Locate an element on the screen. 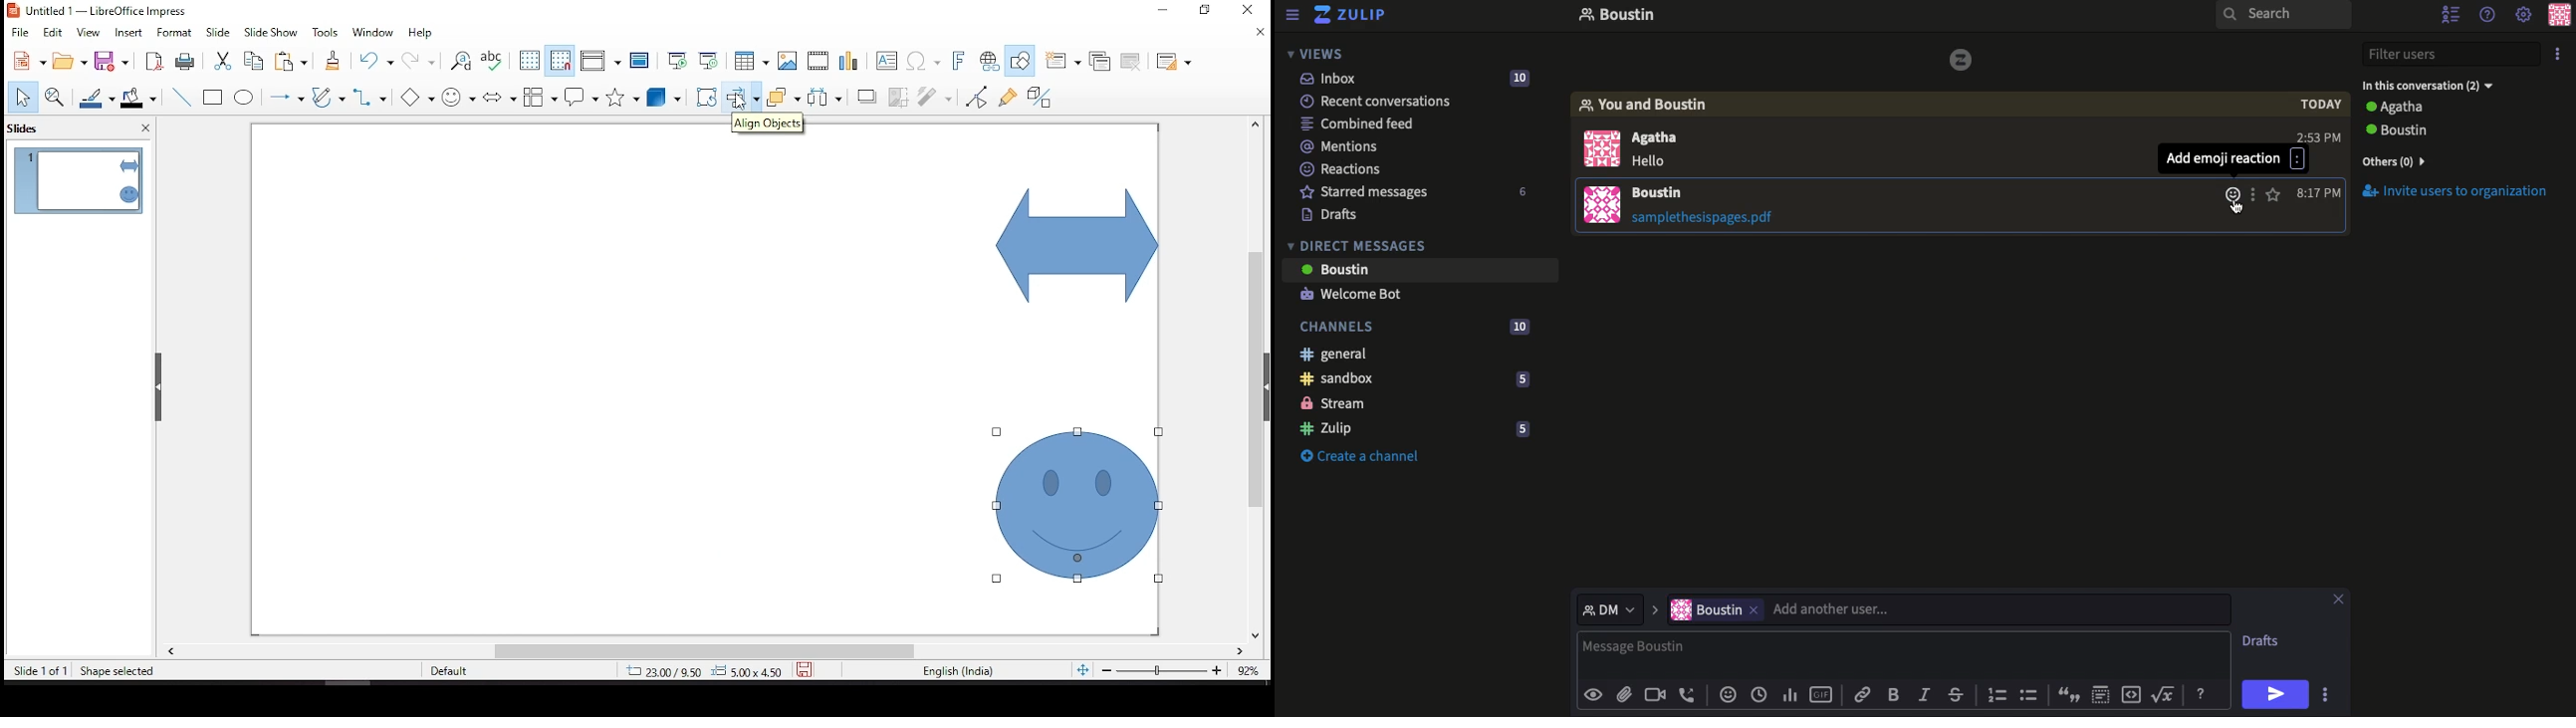 The width and height of the screenshot is (2576, 728). arrange is located at coordinates (782, 97).